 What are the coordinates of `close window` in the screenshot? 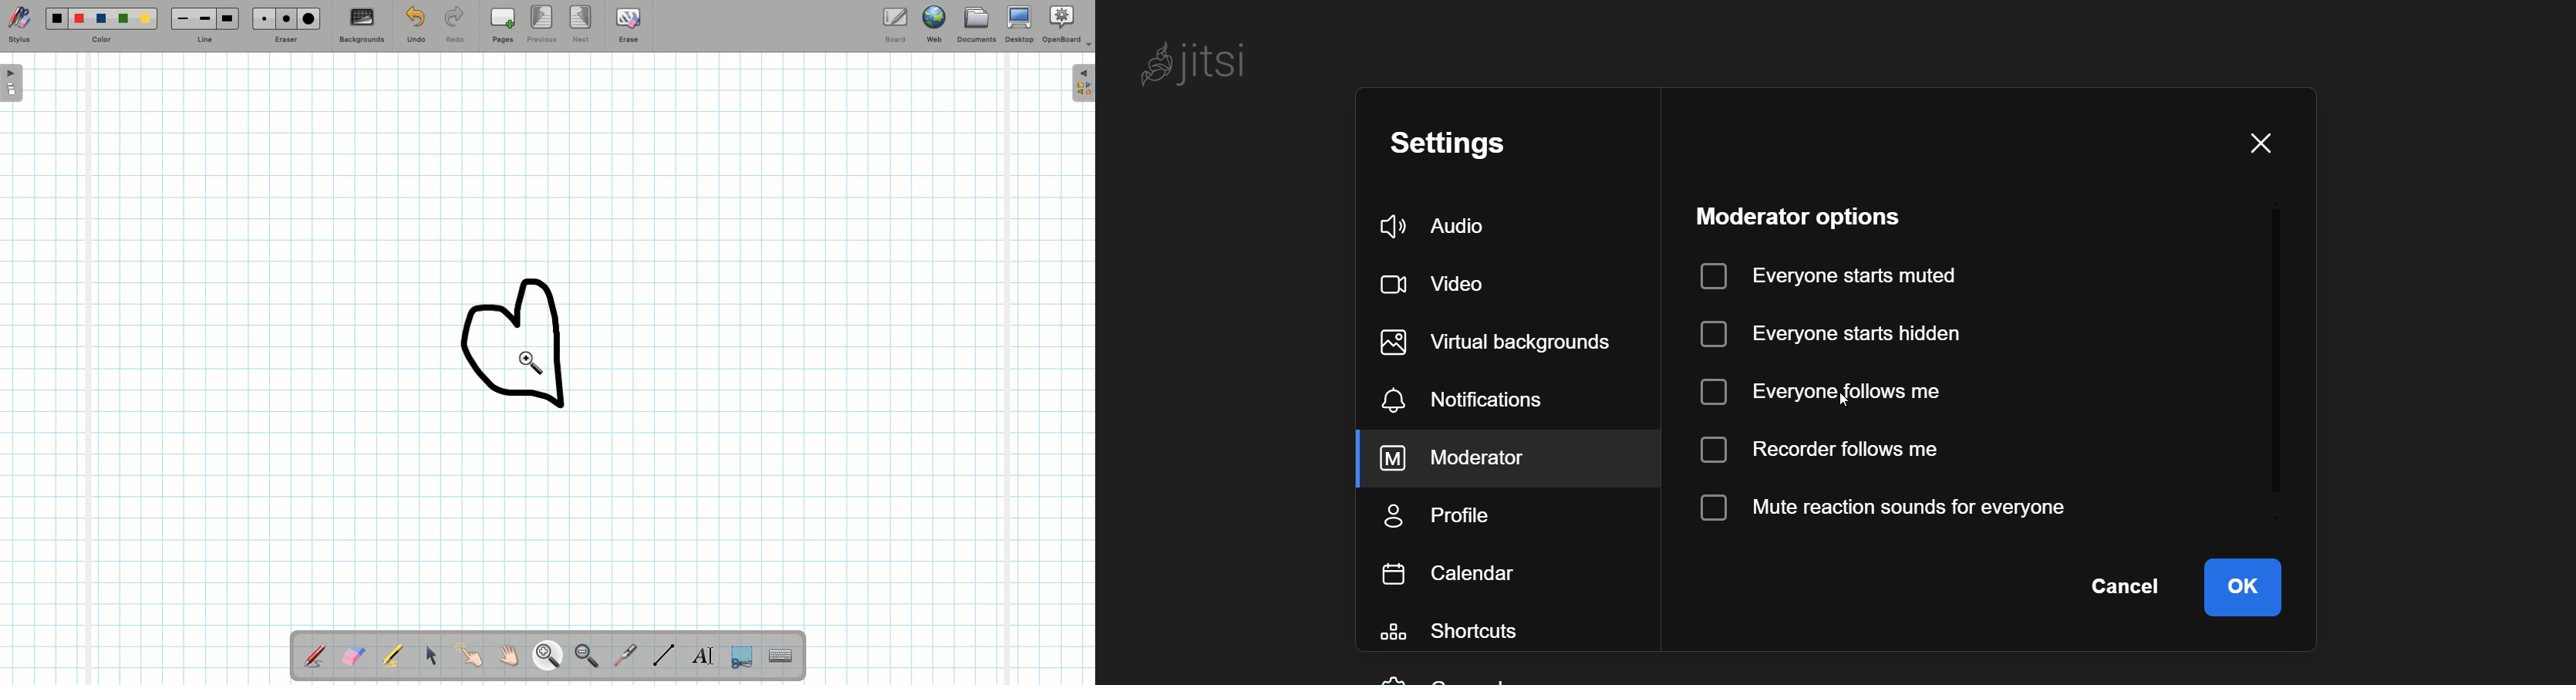 It's located at (2257, 143).